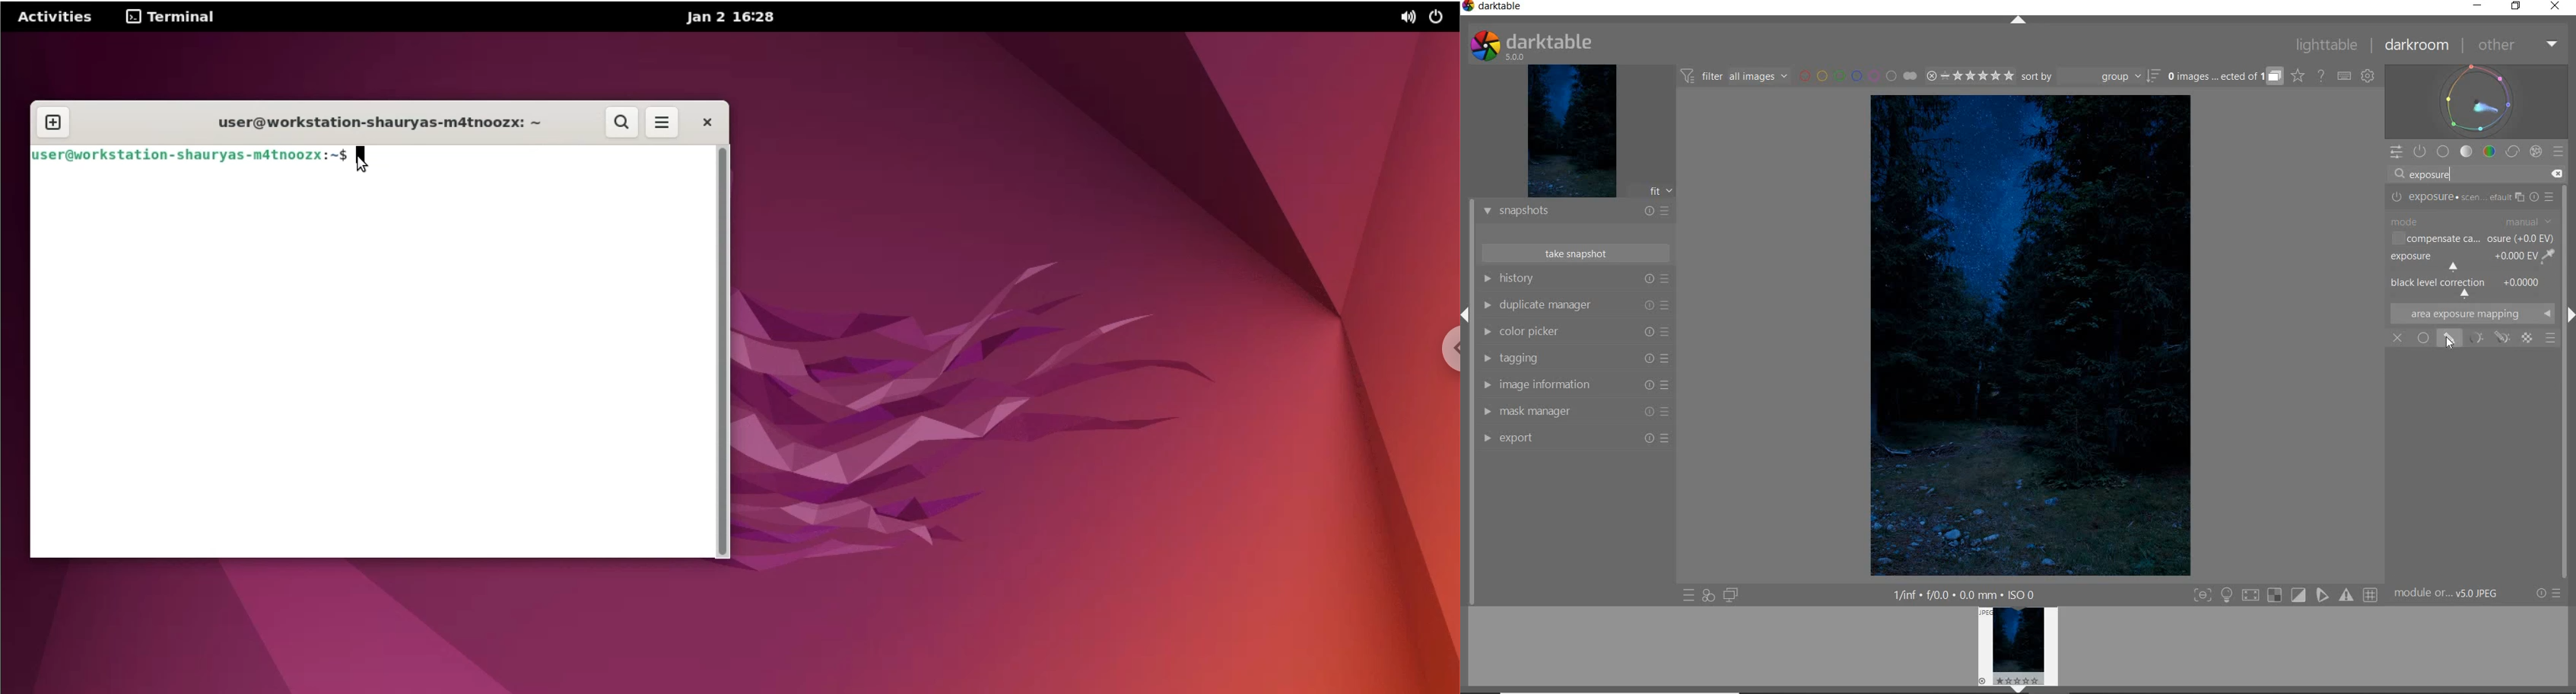 This screenshot has width=2576, height=700. Describe the element at coordinates (1573, 279) in the screenshot. I see `HISTORY` at that location.